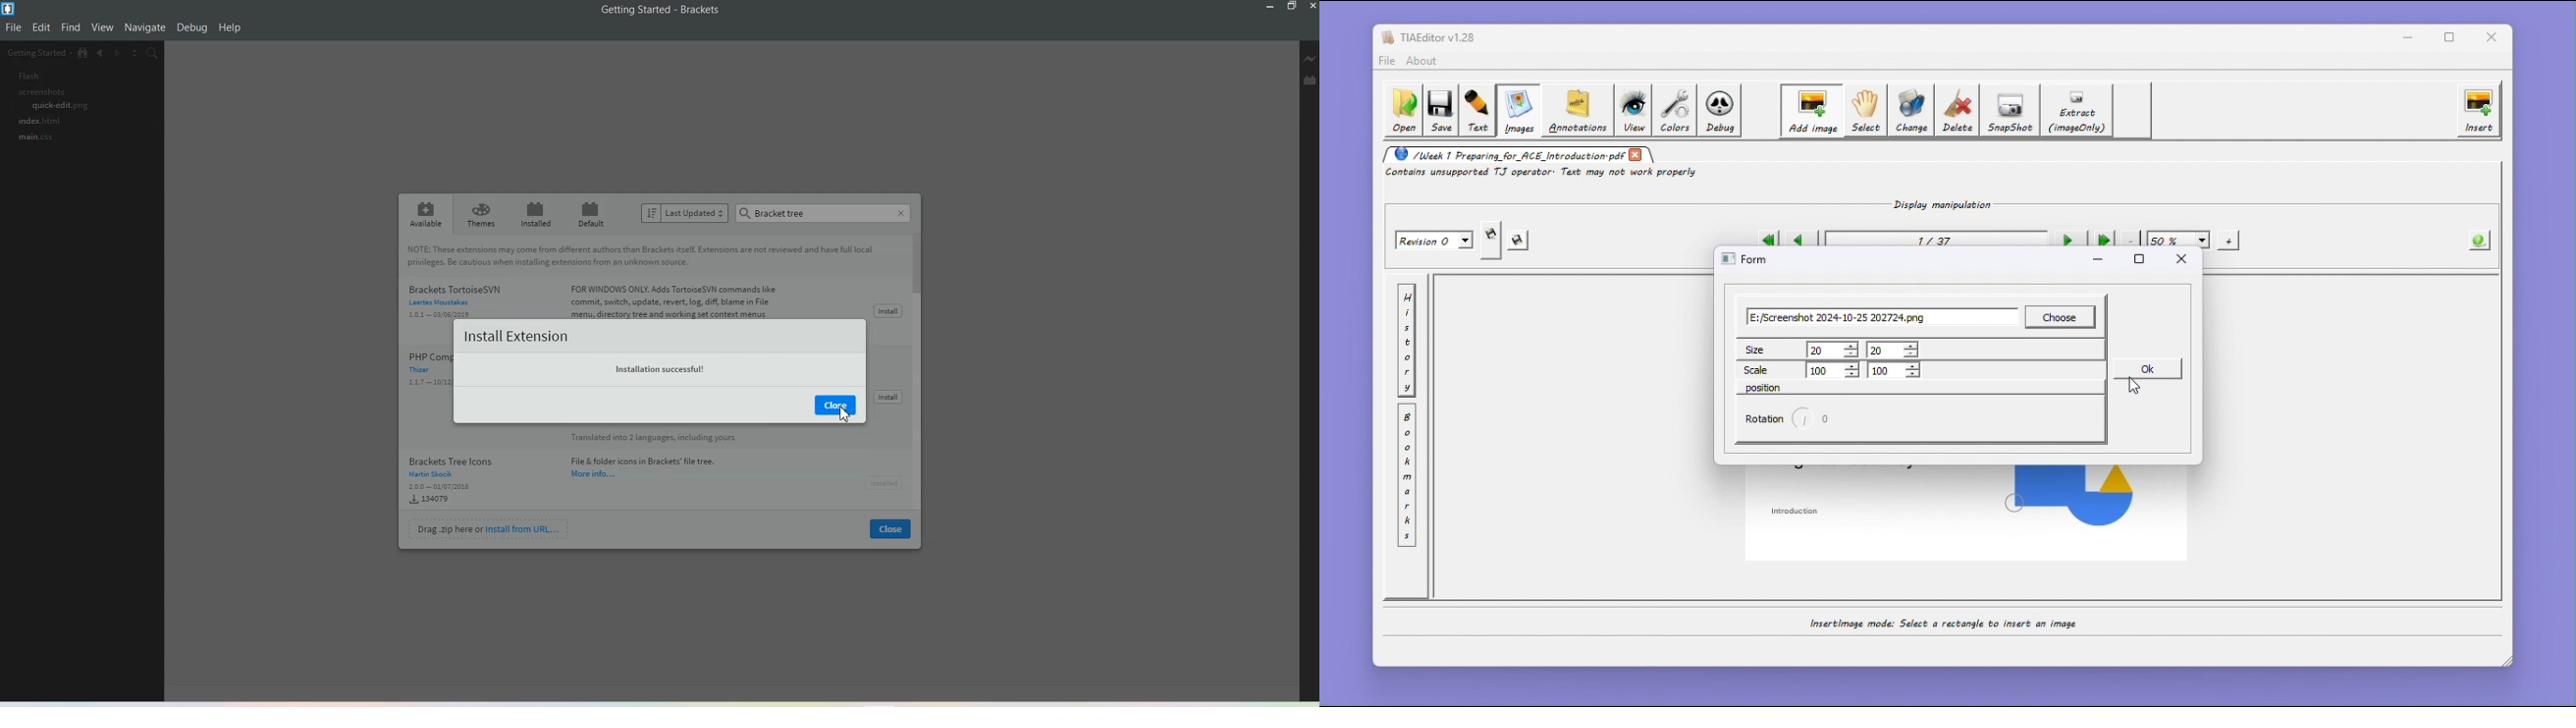 The height and width of the screenshot is (728, 2576). Describe the element at coordinates (843, 413) in the screenshot. I see `Cursor` at that location.